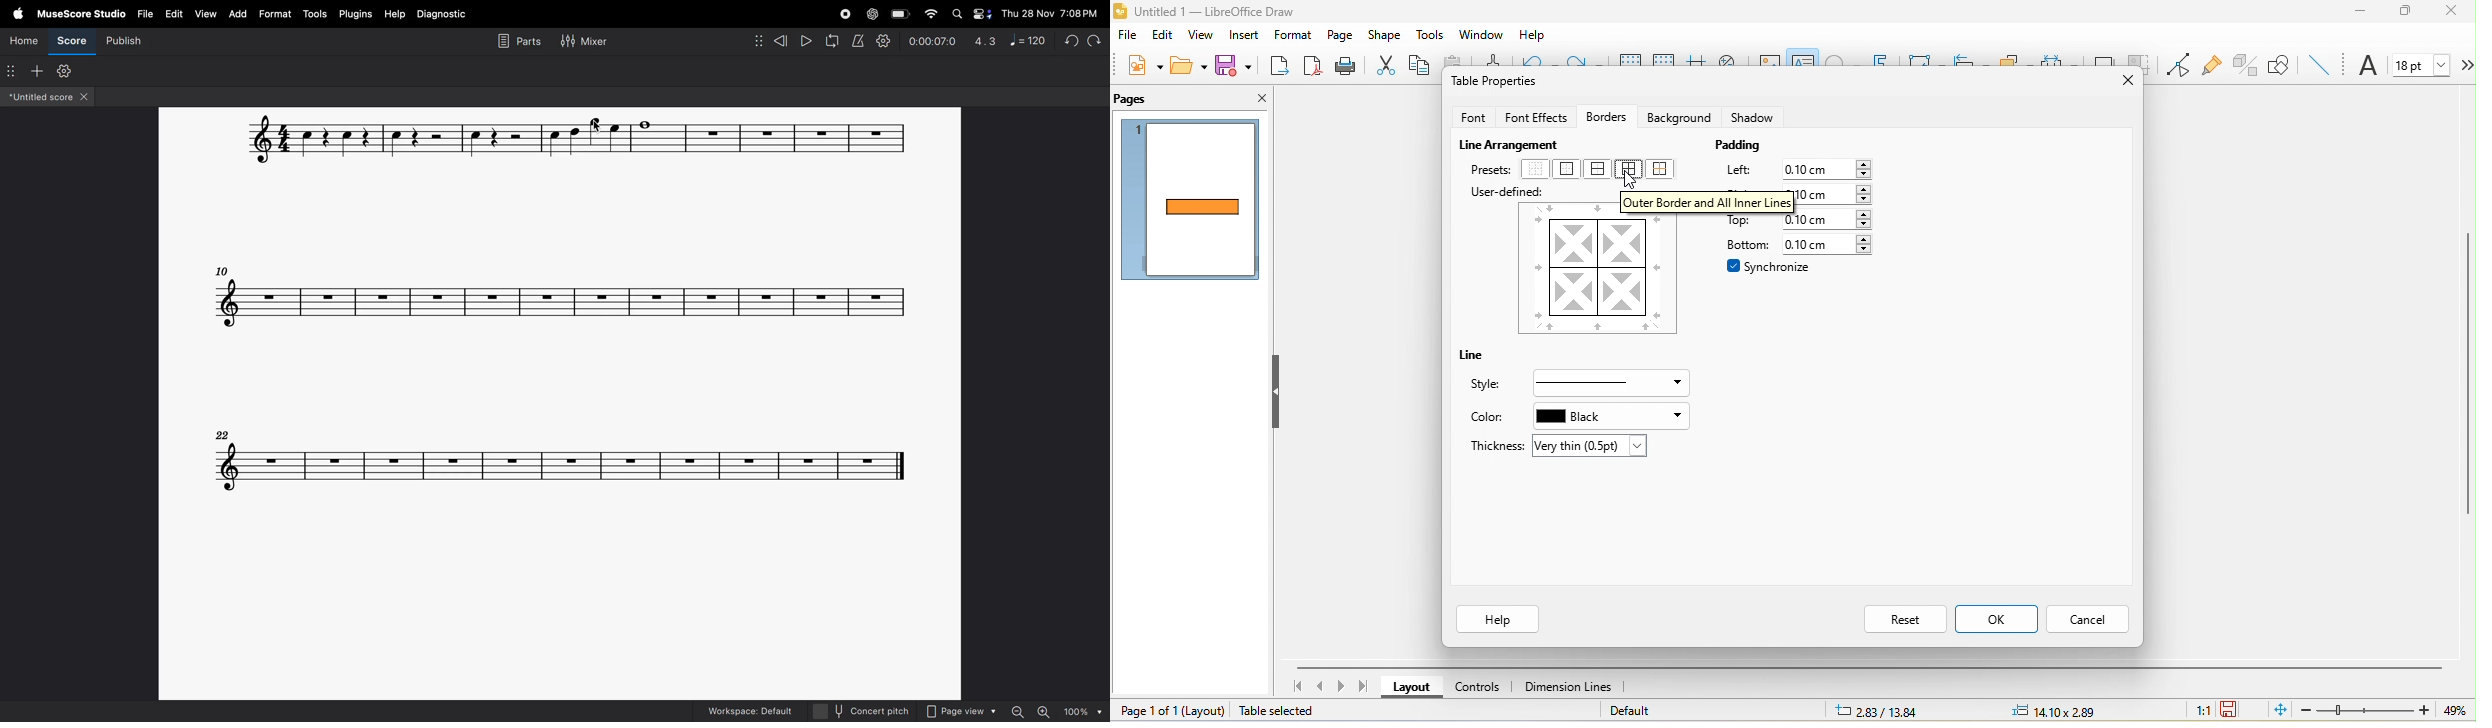 This screenshot has width=2492, height=728. I want to click on borders, so click(1606, 113).